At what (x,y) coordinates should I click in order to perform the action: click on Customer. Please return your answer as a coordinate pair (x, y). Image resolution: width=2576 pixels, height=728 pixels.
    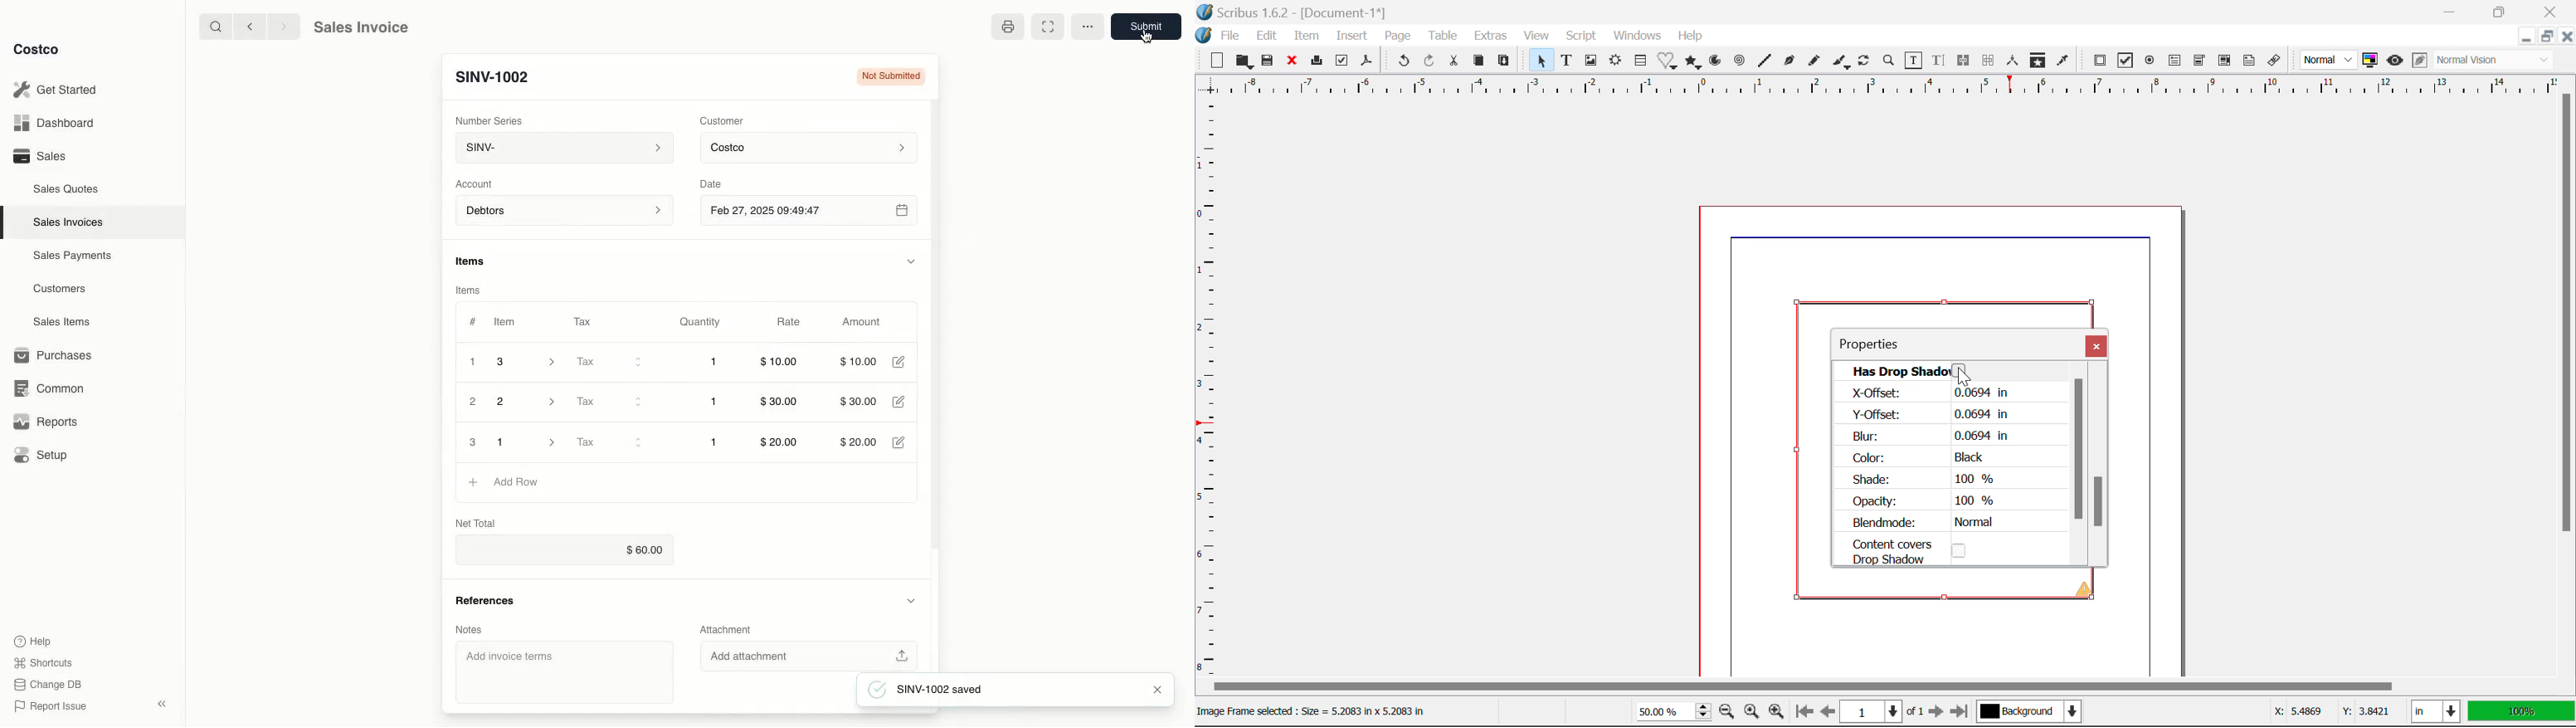
    Looking at the image, I should click on (723, 120).